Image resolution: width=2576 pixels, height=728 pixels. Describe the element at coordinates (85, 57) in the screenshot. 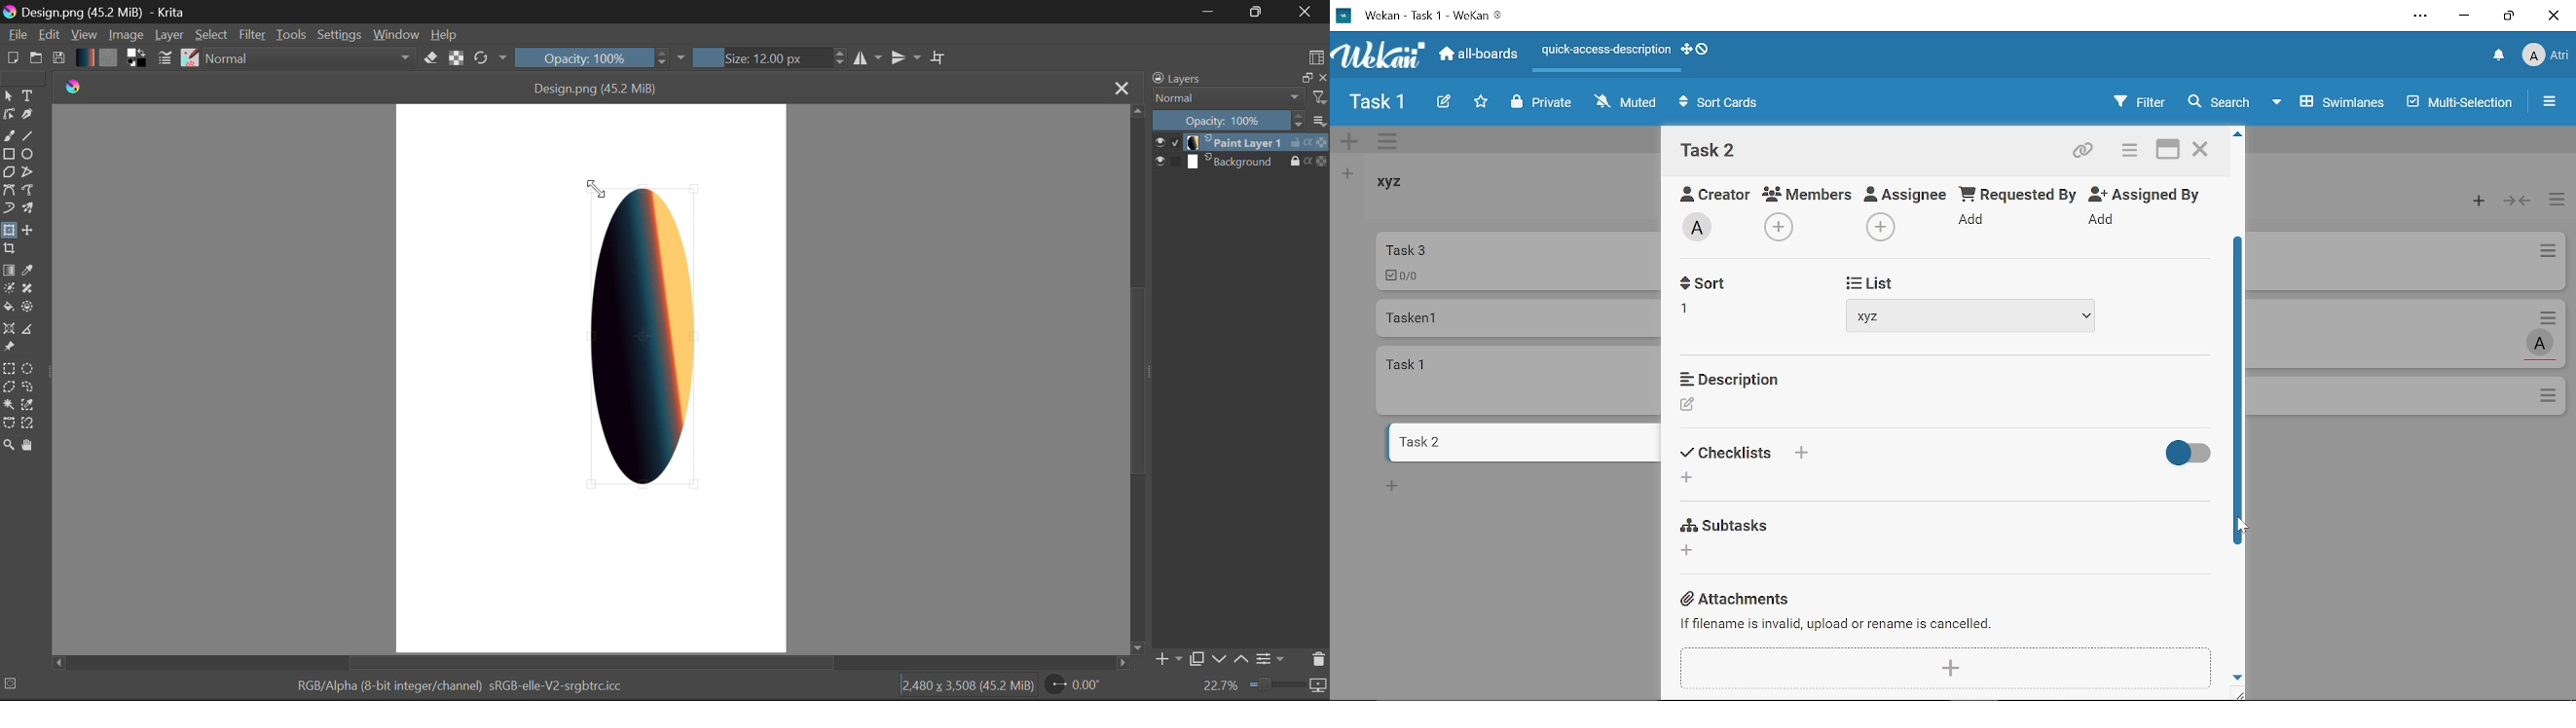

I see `Gradient` at that location.